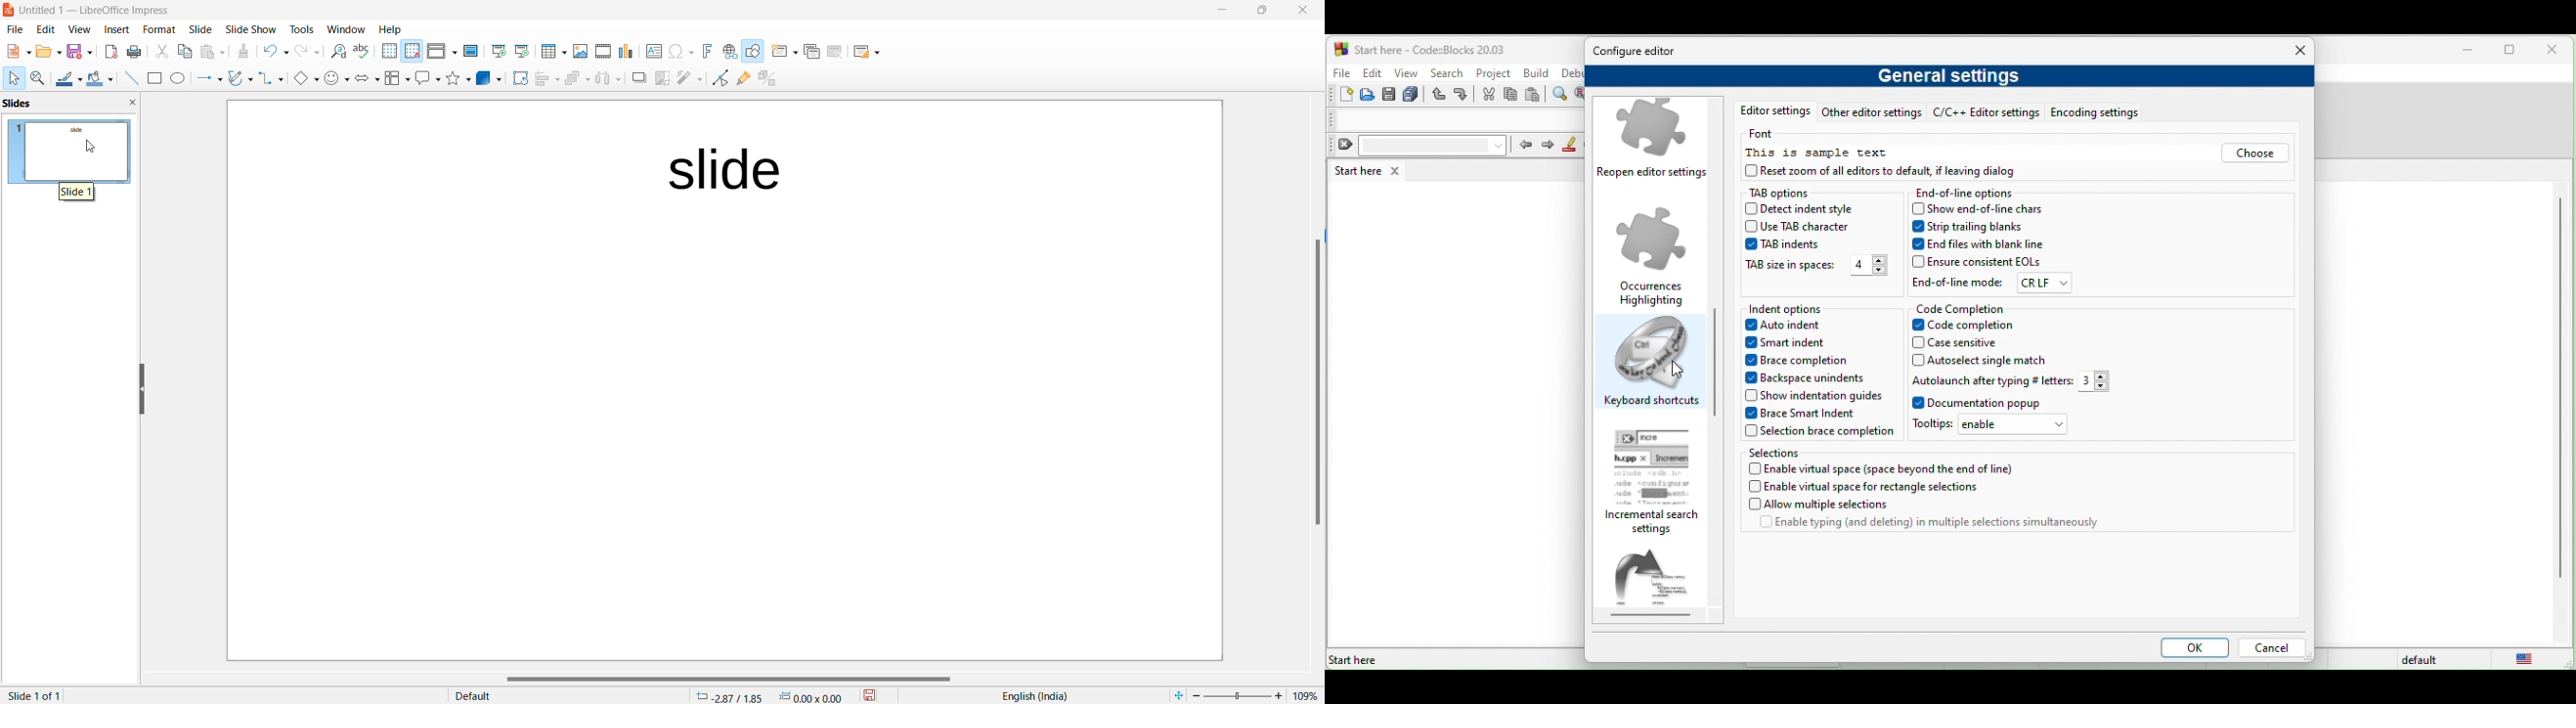  I want to click on autoselect single match, so click(1984, 361).